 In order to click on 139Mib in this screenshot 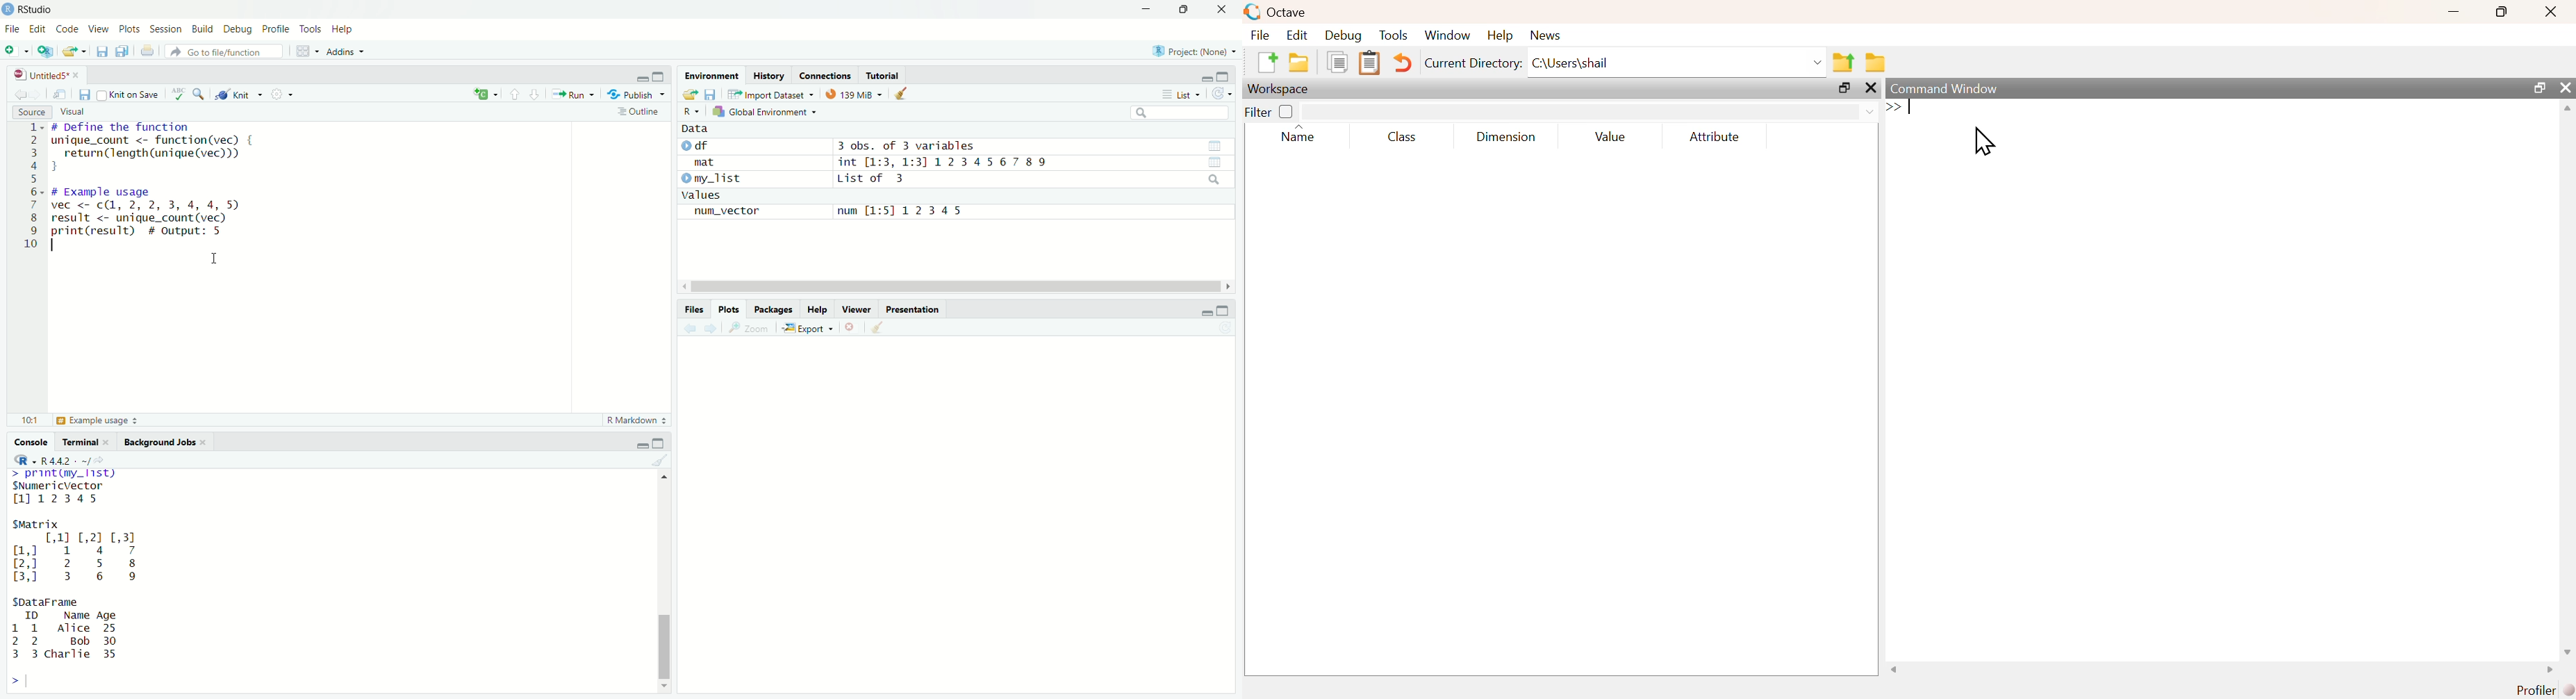, I will do `click(854, 94)`.